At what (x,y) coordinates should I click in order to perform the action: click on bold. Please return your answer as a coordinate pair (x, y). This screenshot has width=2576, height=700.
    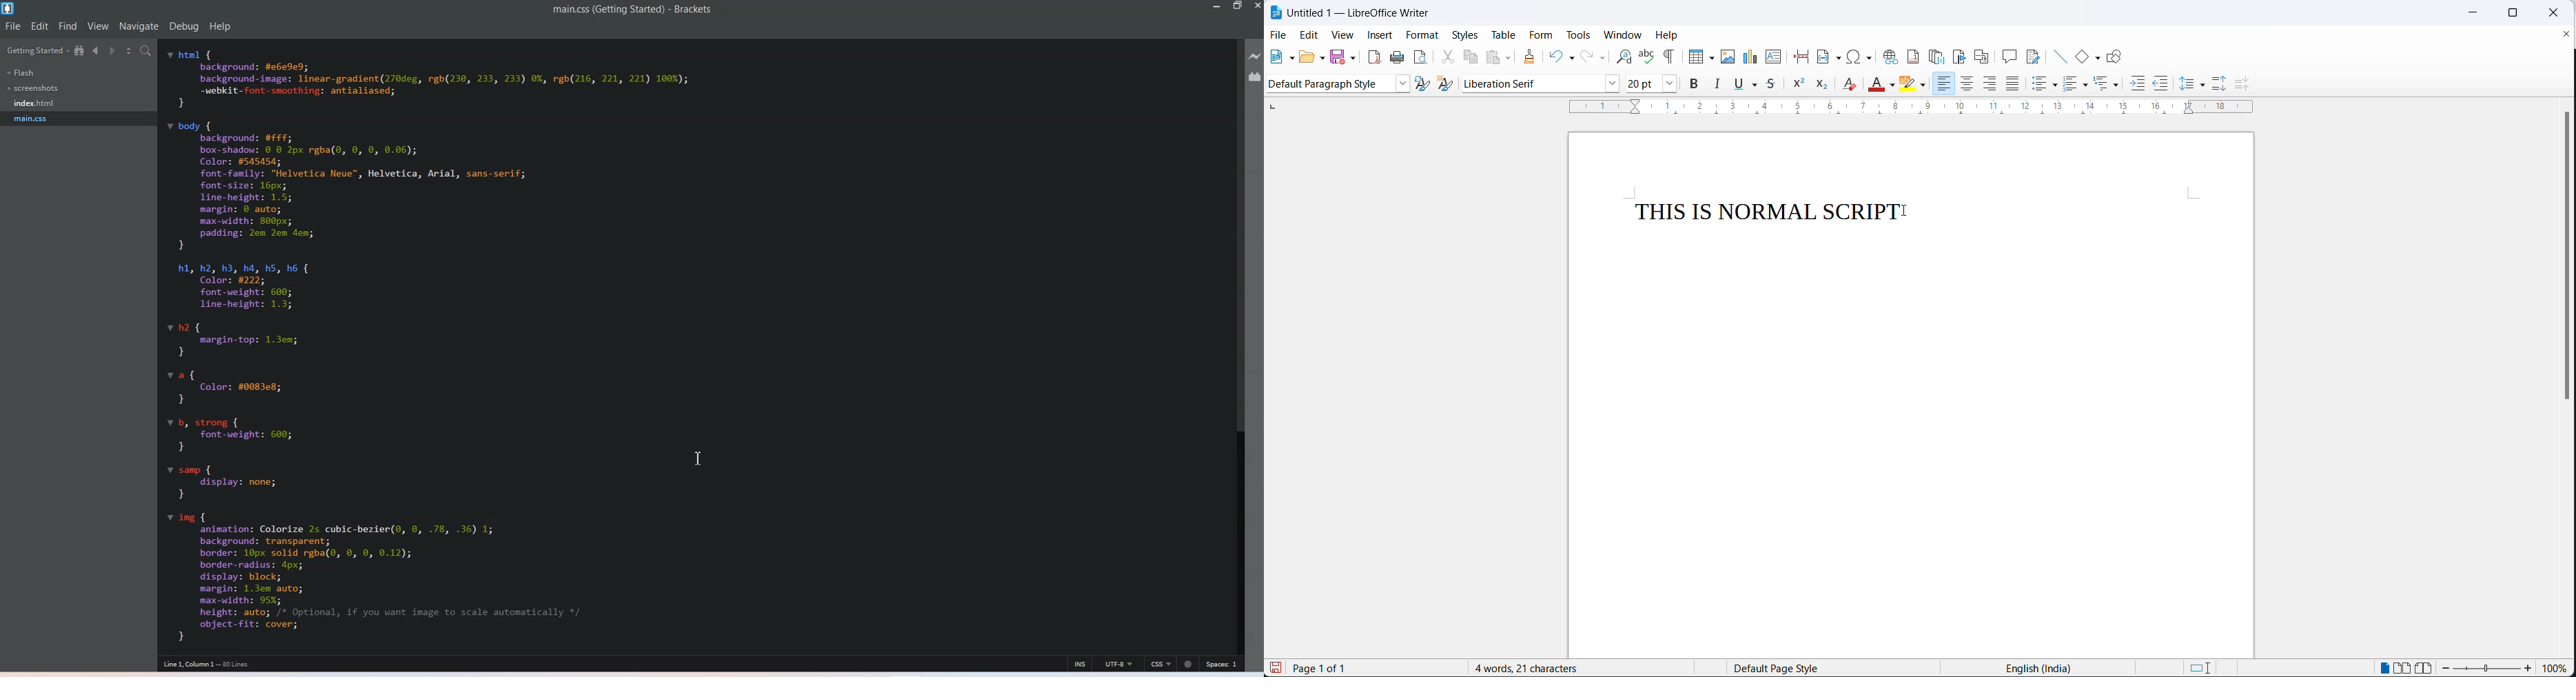
    Looking at the image, I should click on (1695, 83).